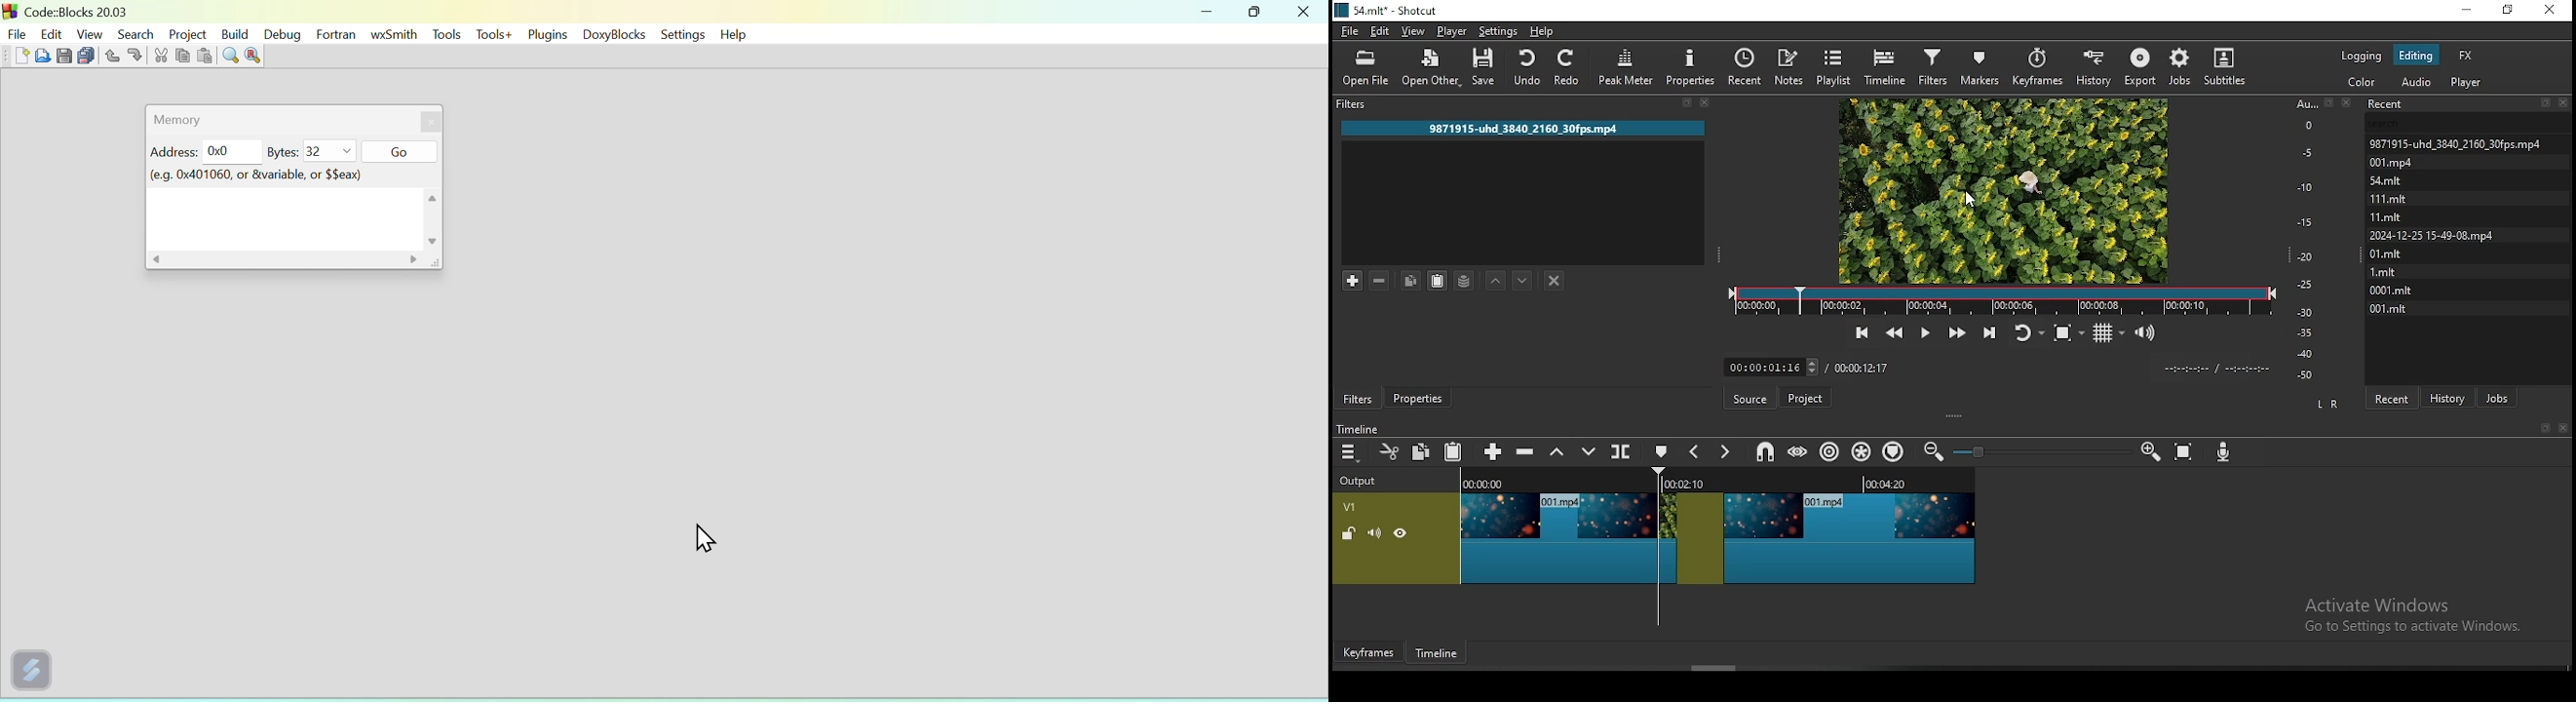 The height and width of the screenshot is (728, 2576). I want to click on player, so click(2468, 84).